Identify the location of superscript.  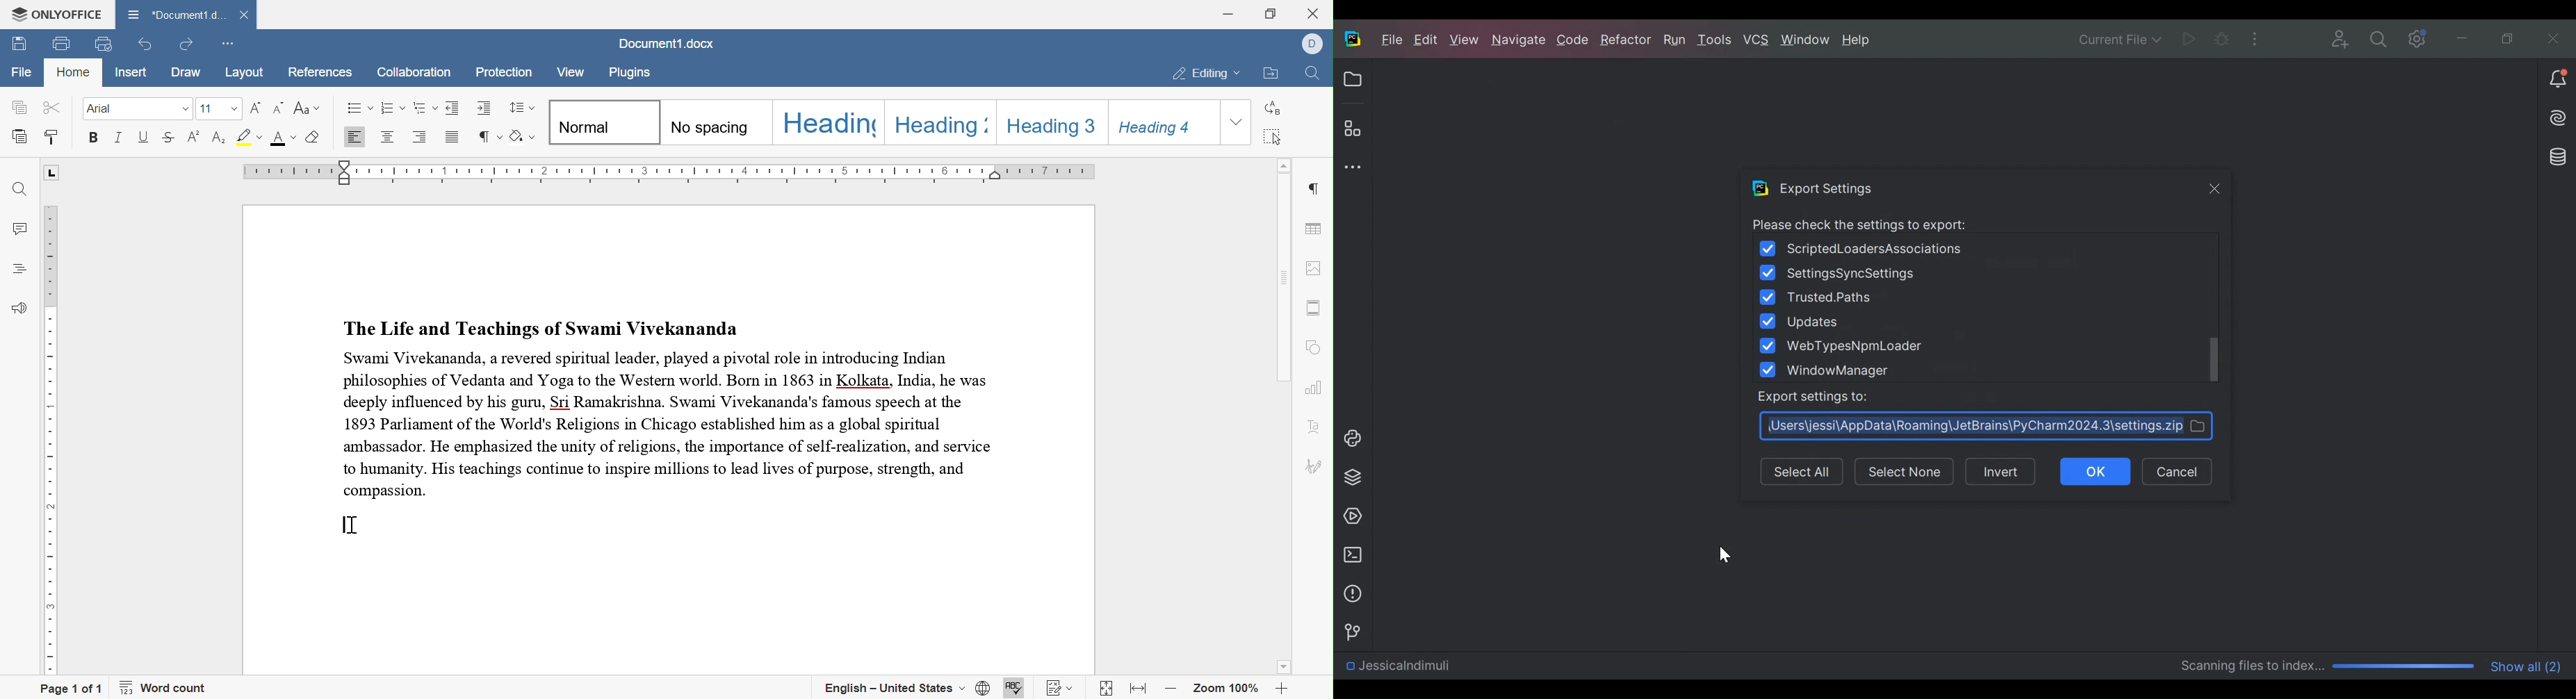
(194, 136).